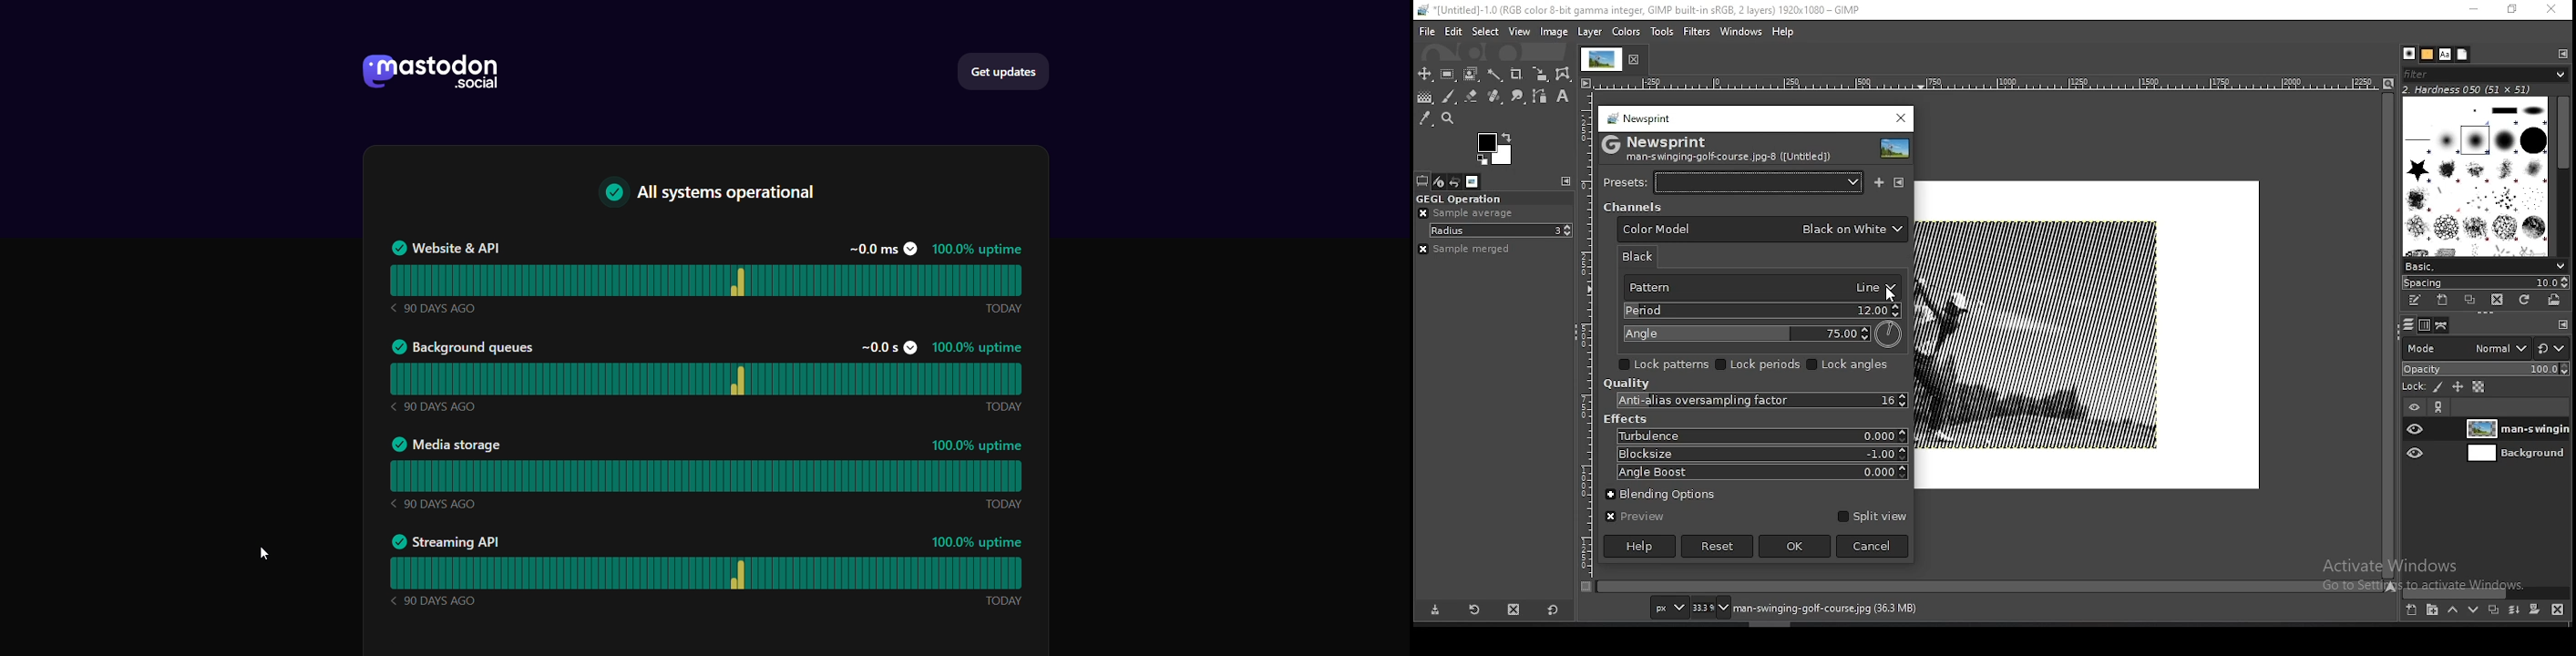  Describe the element at coordinates (1519, 32) in the screenshot. I see `view` at that location.